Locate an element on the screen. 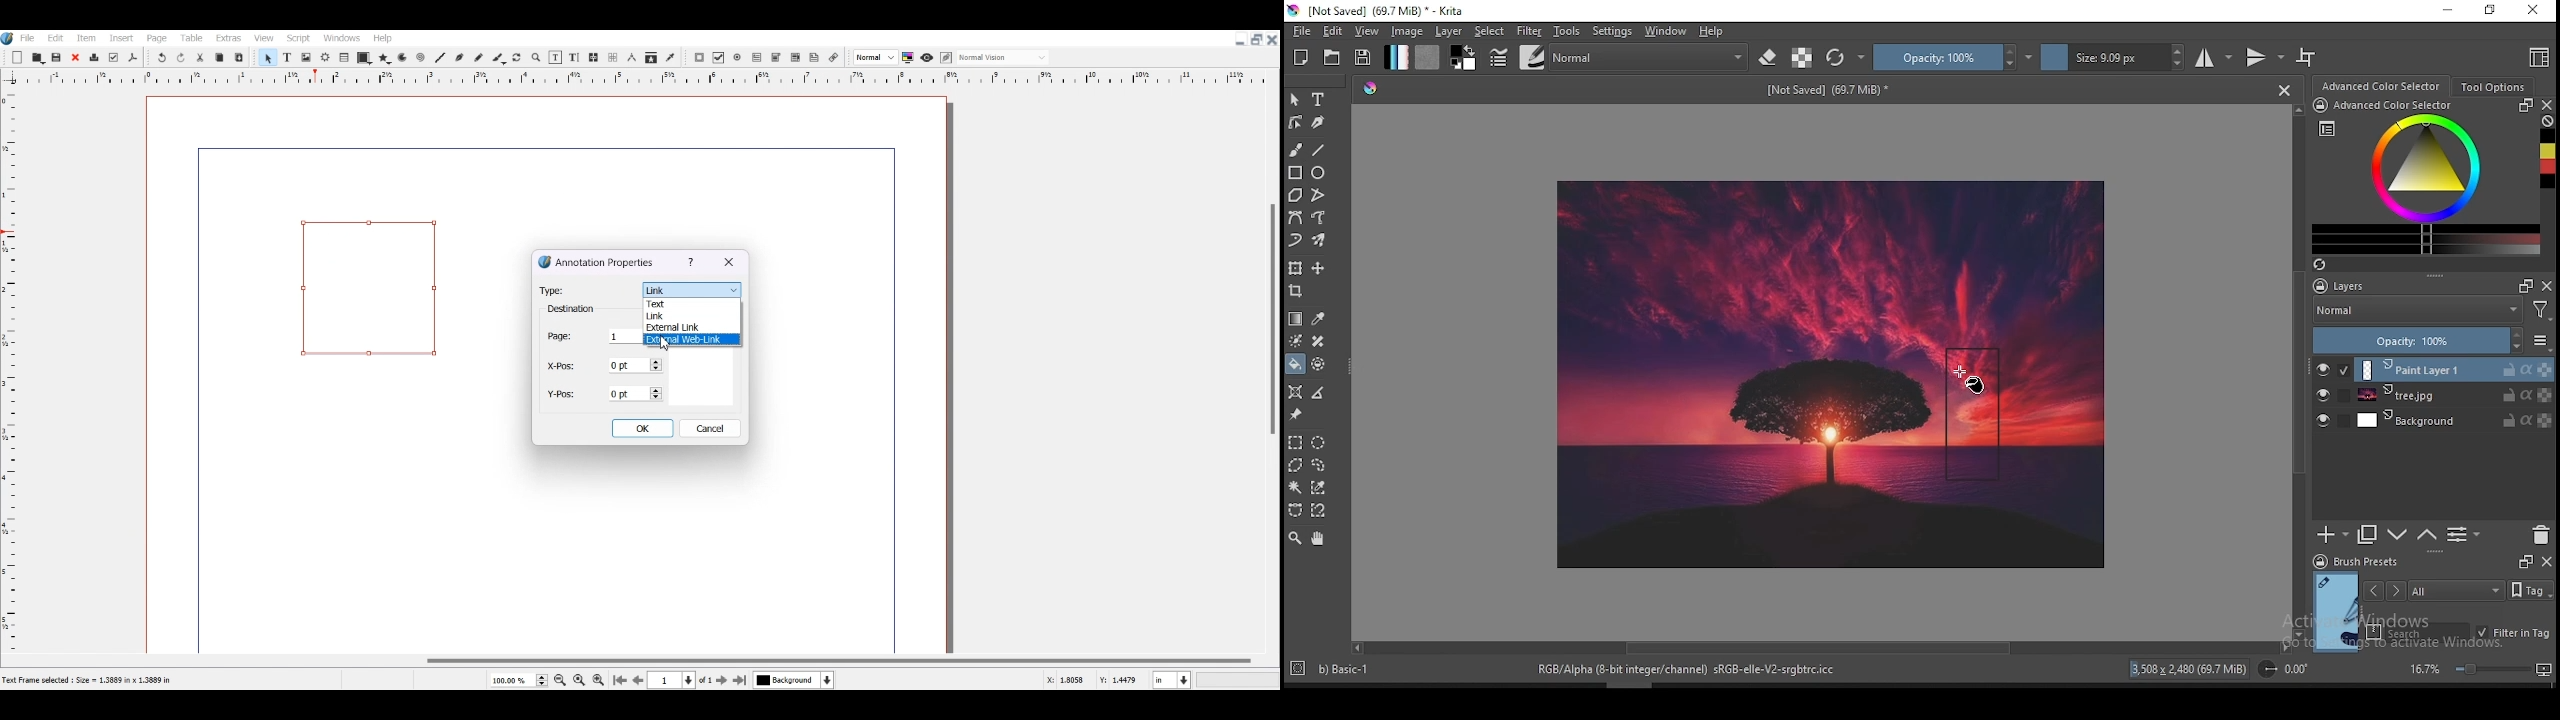 Image resolution: width=2576 pixels, height=728 pixels. scroll bar is located at coordinates (1623, 684).